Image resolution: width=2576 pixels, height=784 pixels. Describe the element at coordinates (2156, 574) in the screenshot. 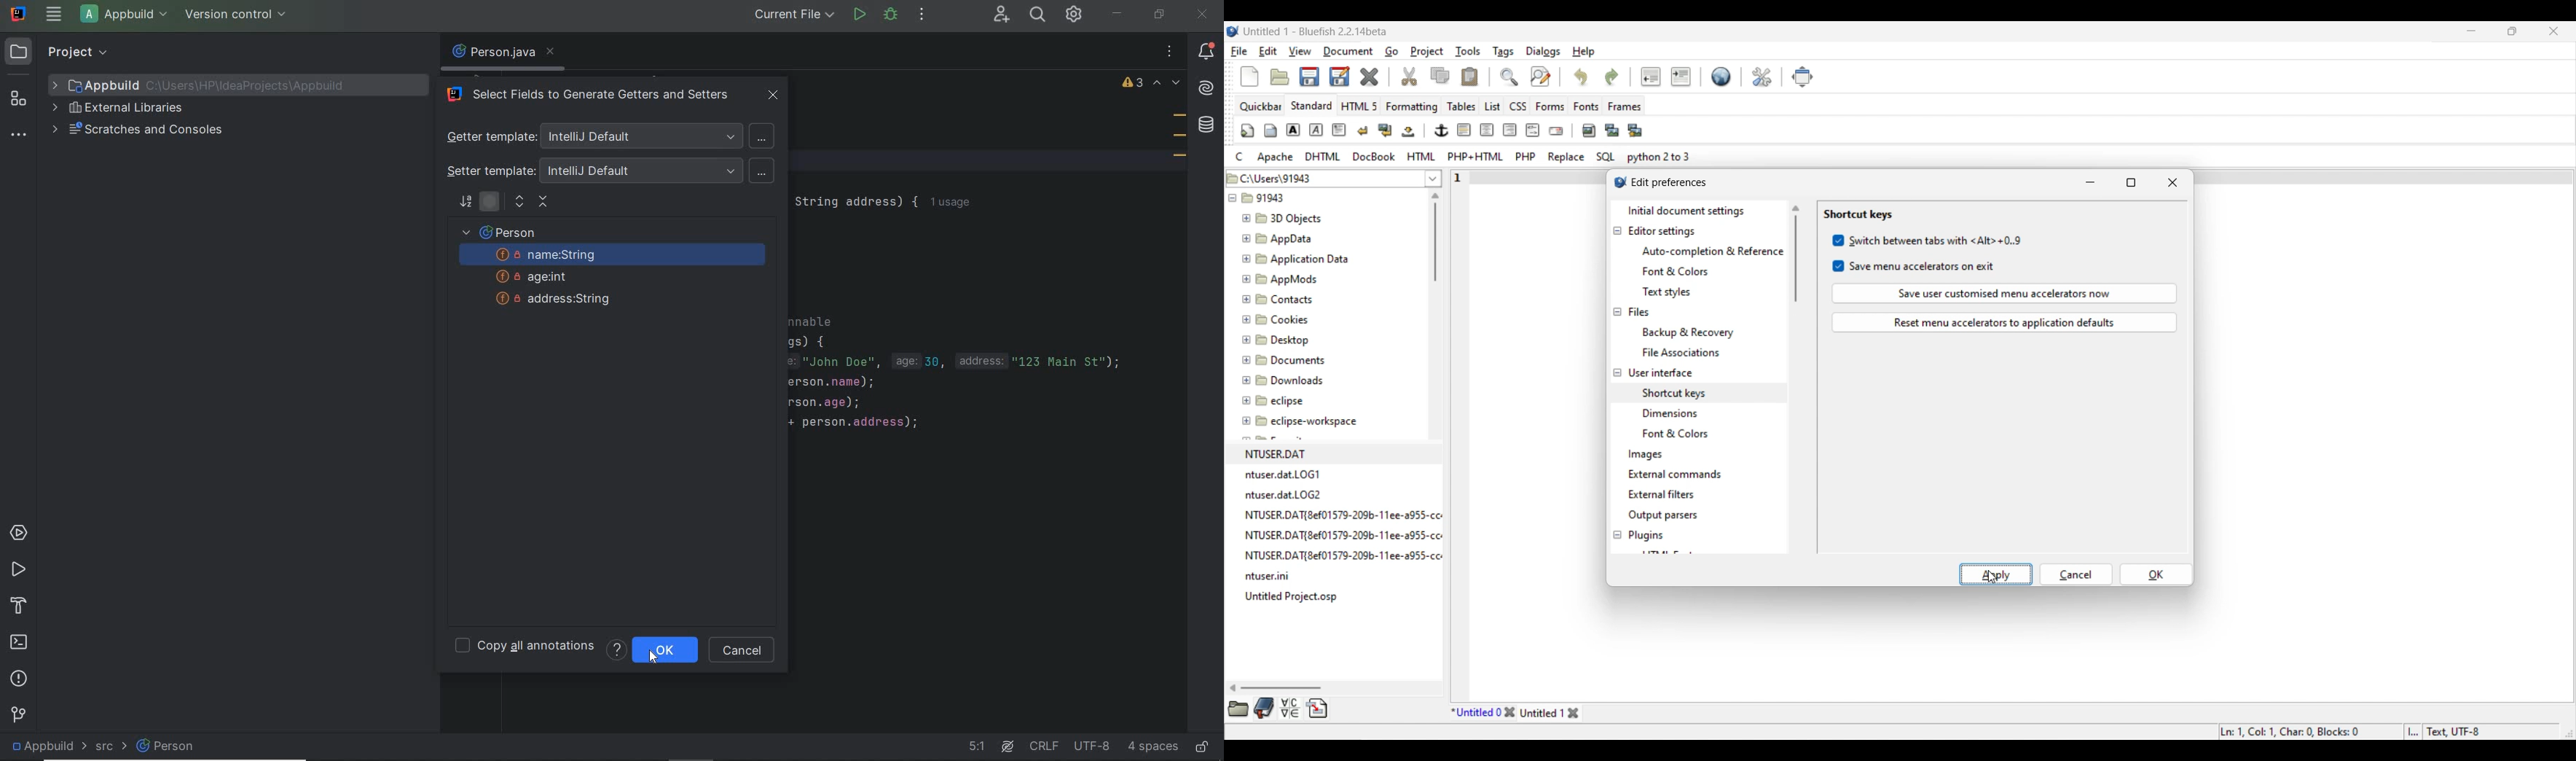

I see `OK` at that location.